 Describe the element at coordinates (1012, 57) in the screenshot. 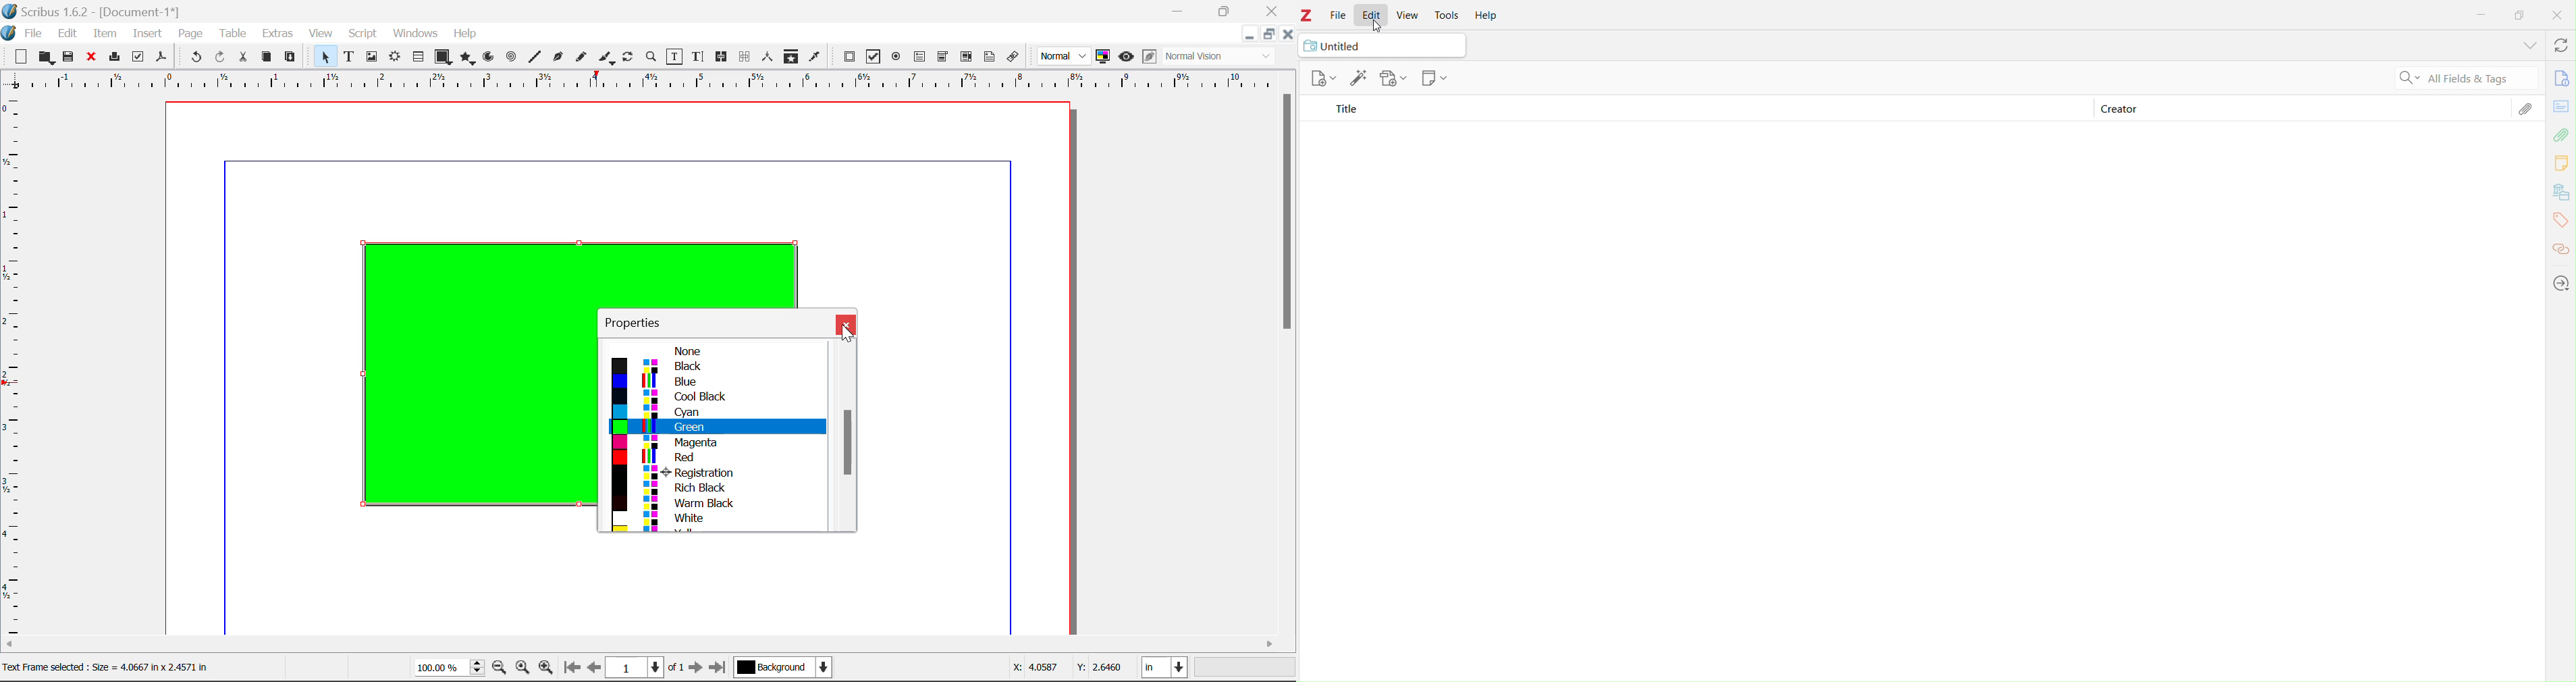

I see `Link Annotation` at that location.